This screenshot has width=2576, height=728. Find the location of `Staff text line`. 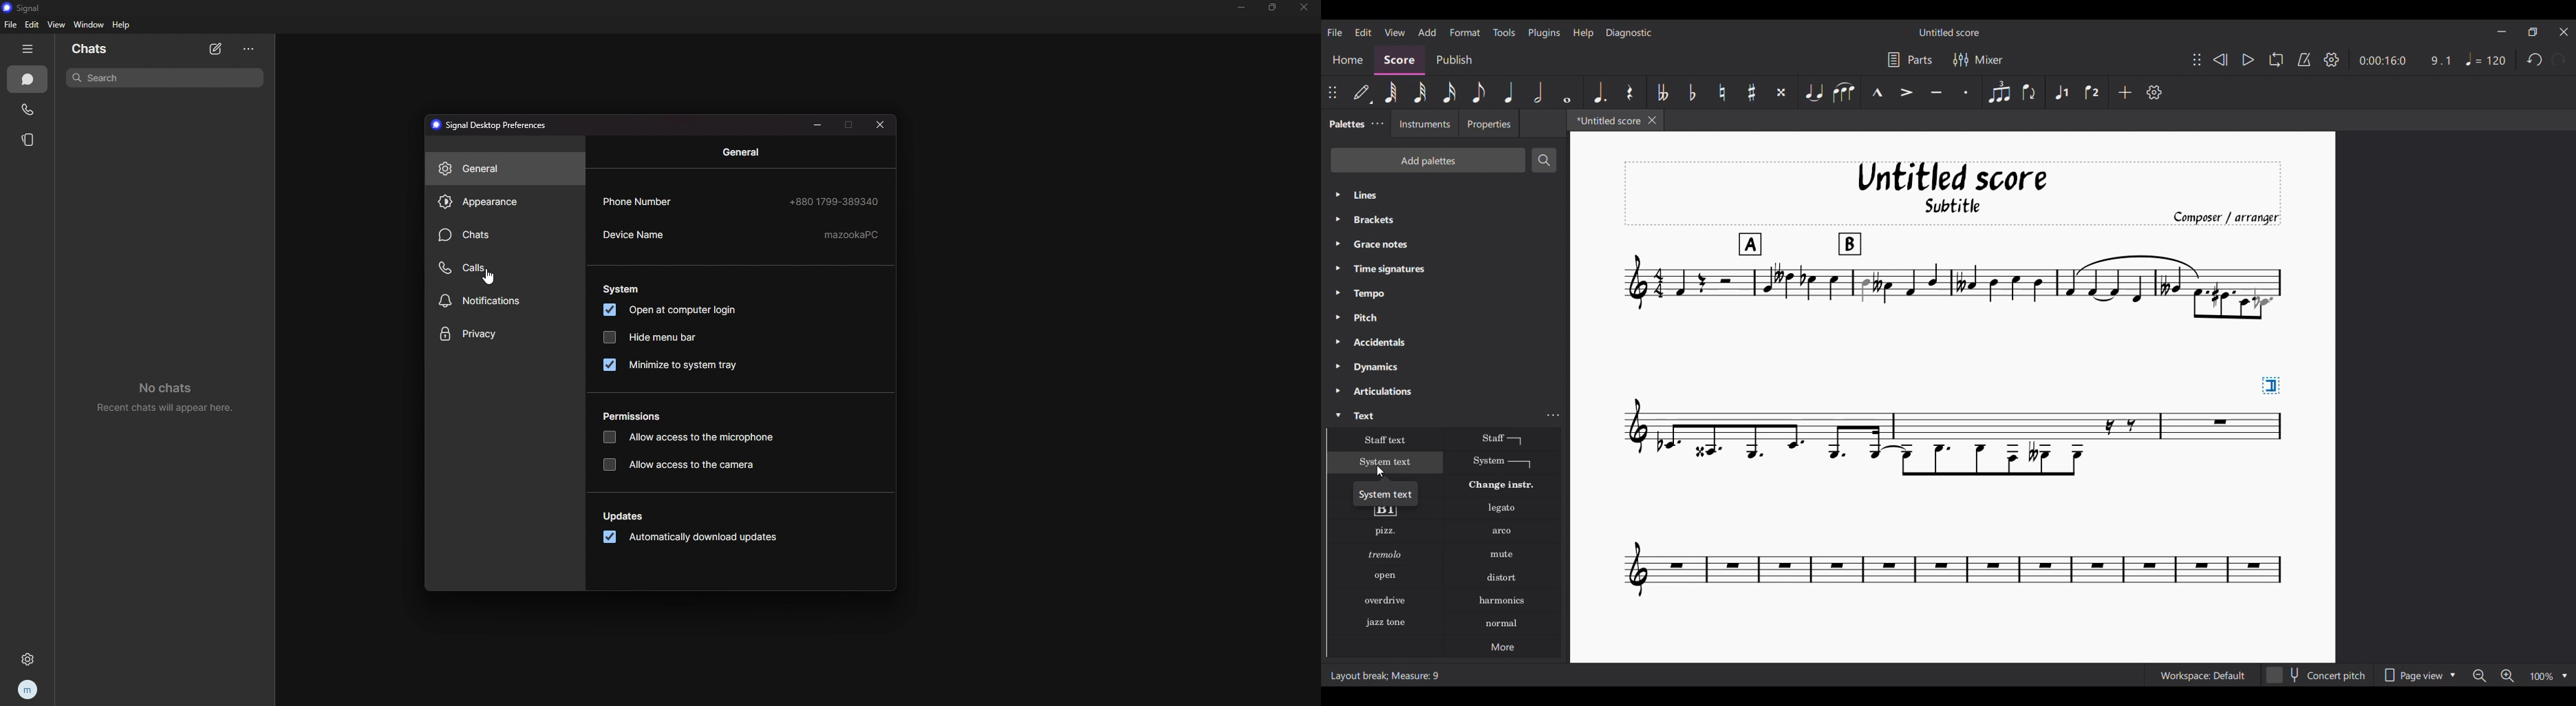

Staff text line is located at coordinates (1503, 439).